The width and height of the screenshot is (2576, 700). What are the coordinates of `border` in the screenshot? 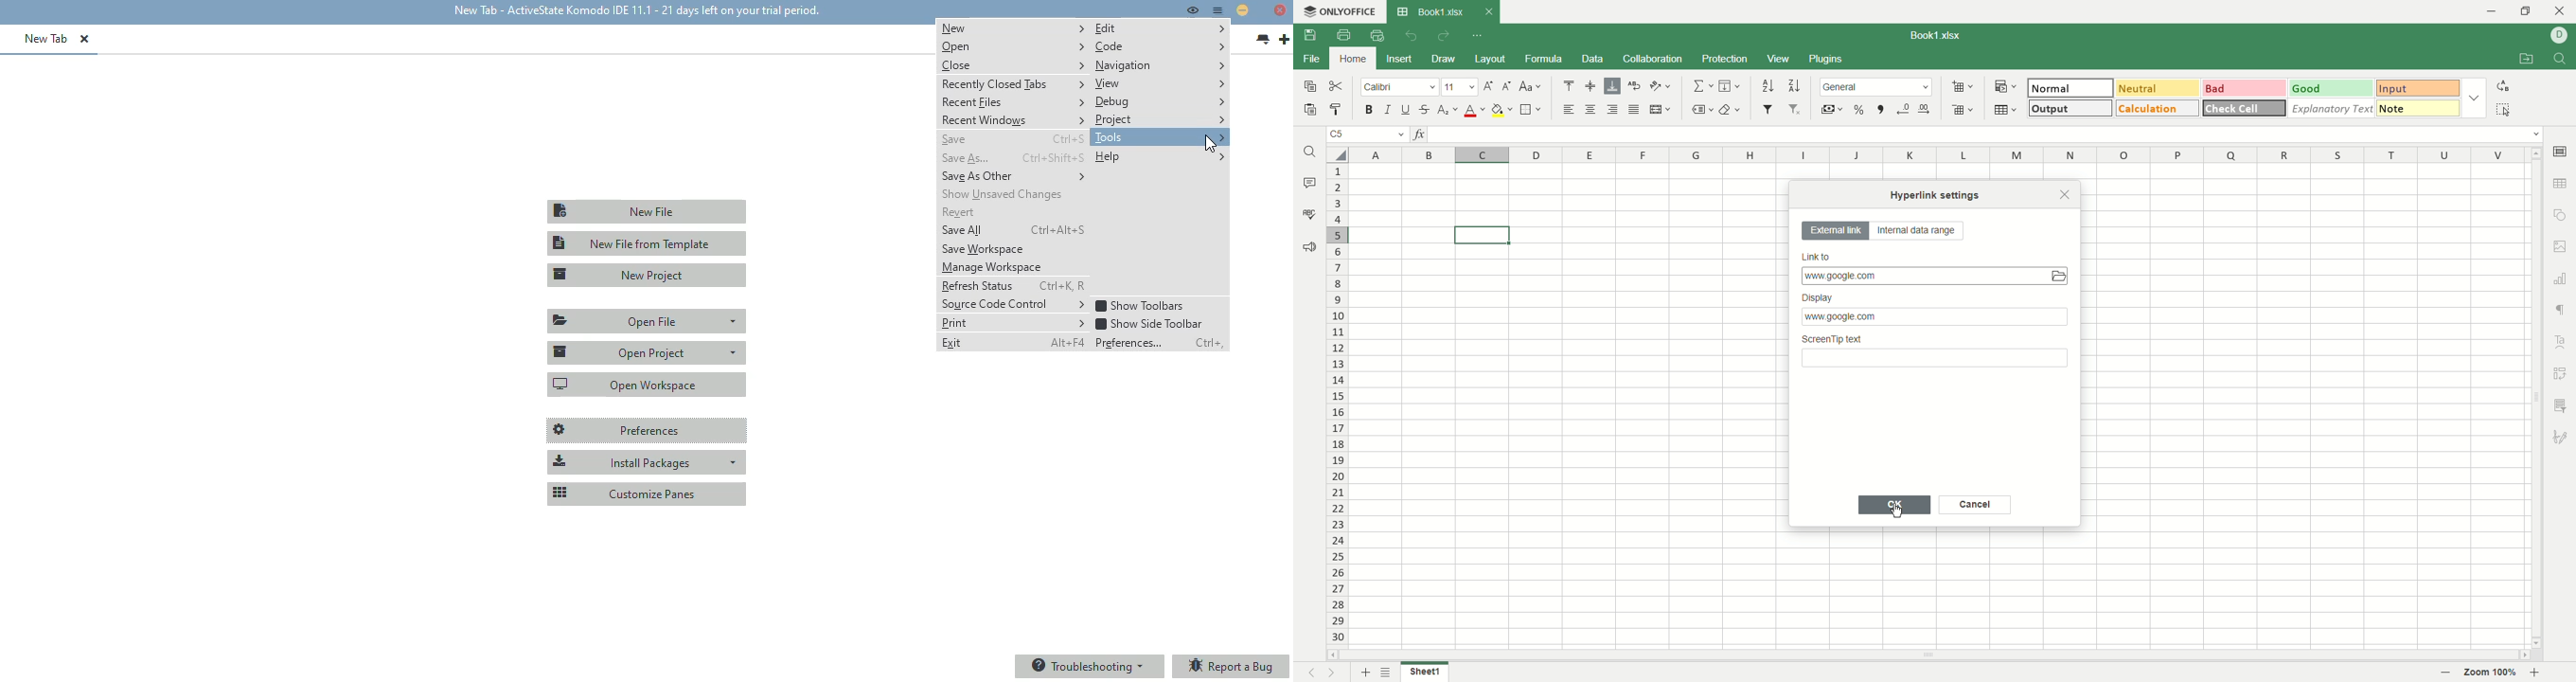 It's located at (1531, 110).